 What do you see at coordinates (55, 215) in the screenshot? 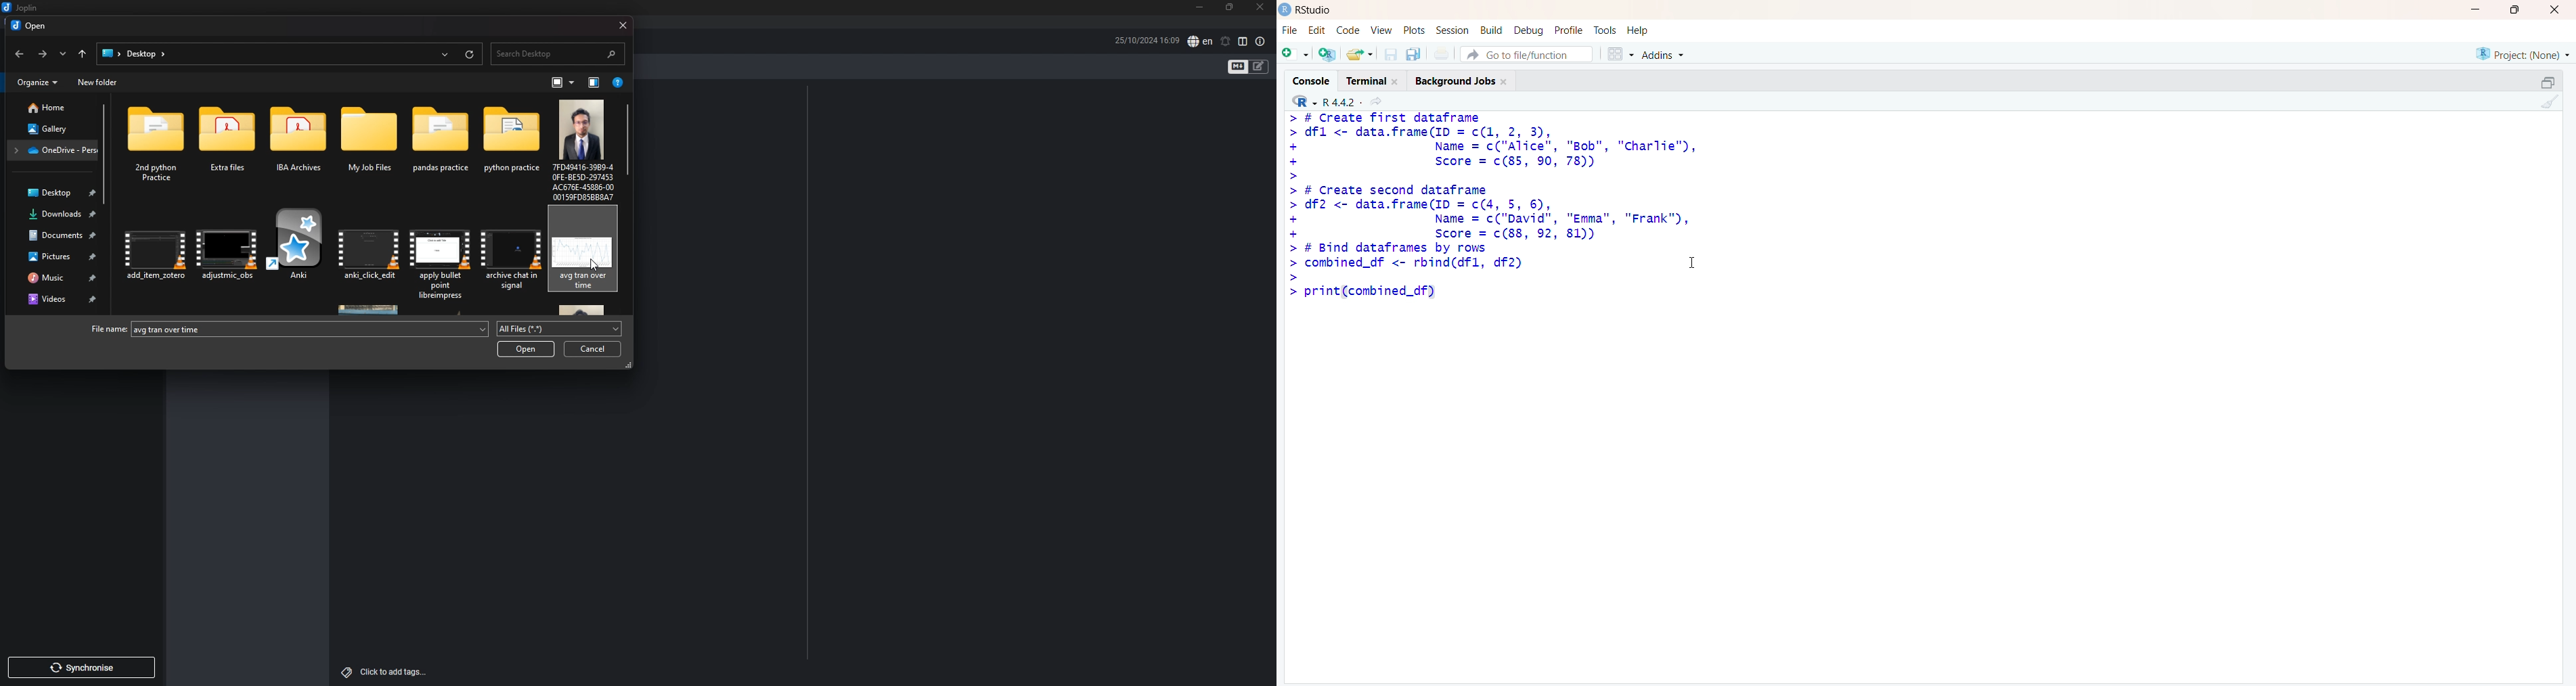
I see `downloads` at bounding box center [55, 215].